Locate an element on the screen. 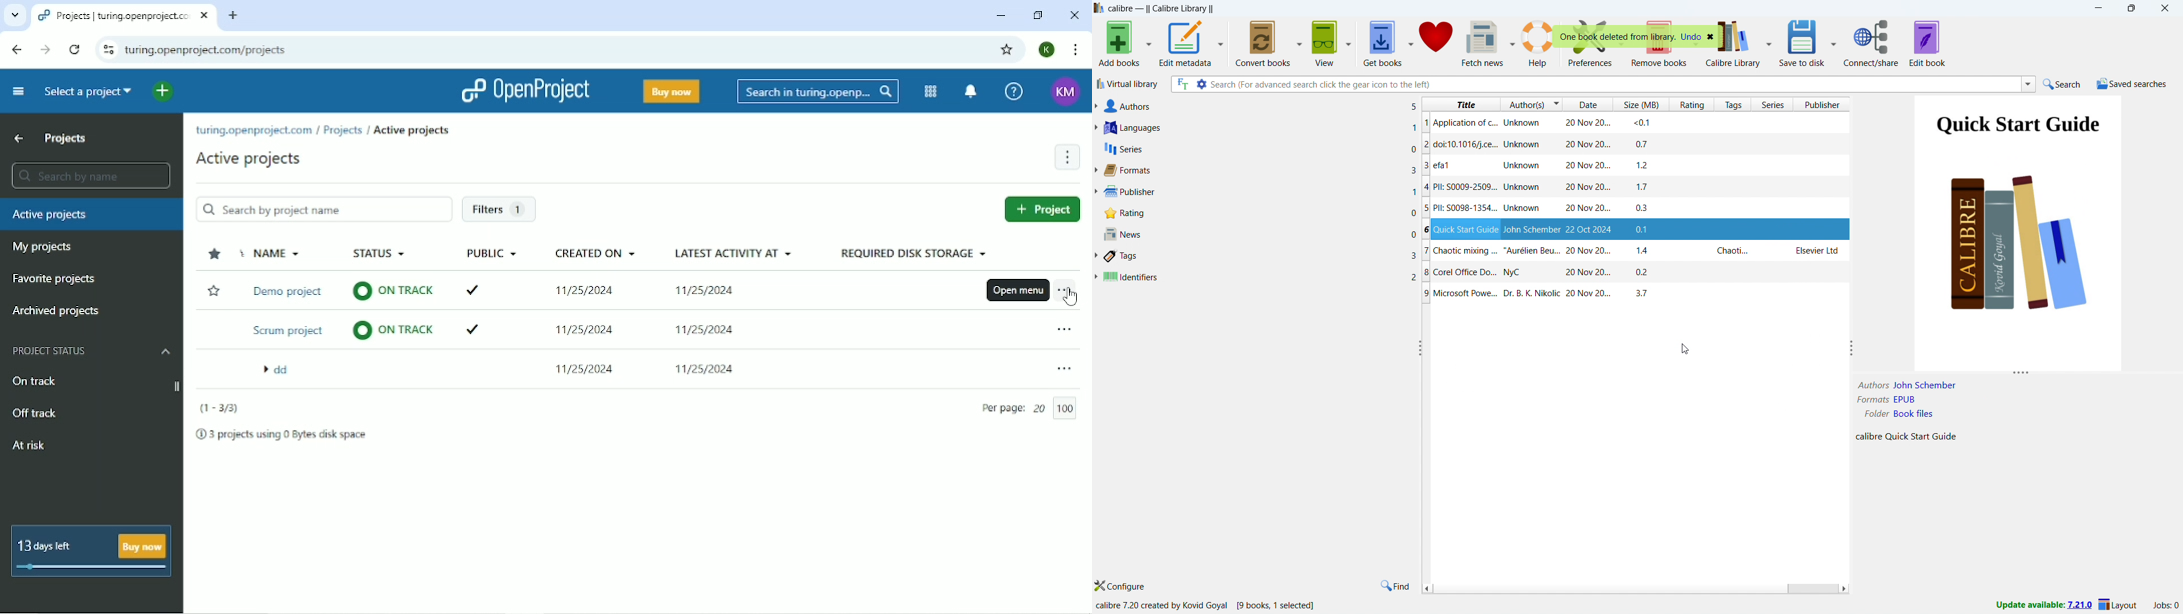  turing.openproject.com is located at coordinates (251, 132).